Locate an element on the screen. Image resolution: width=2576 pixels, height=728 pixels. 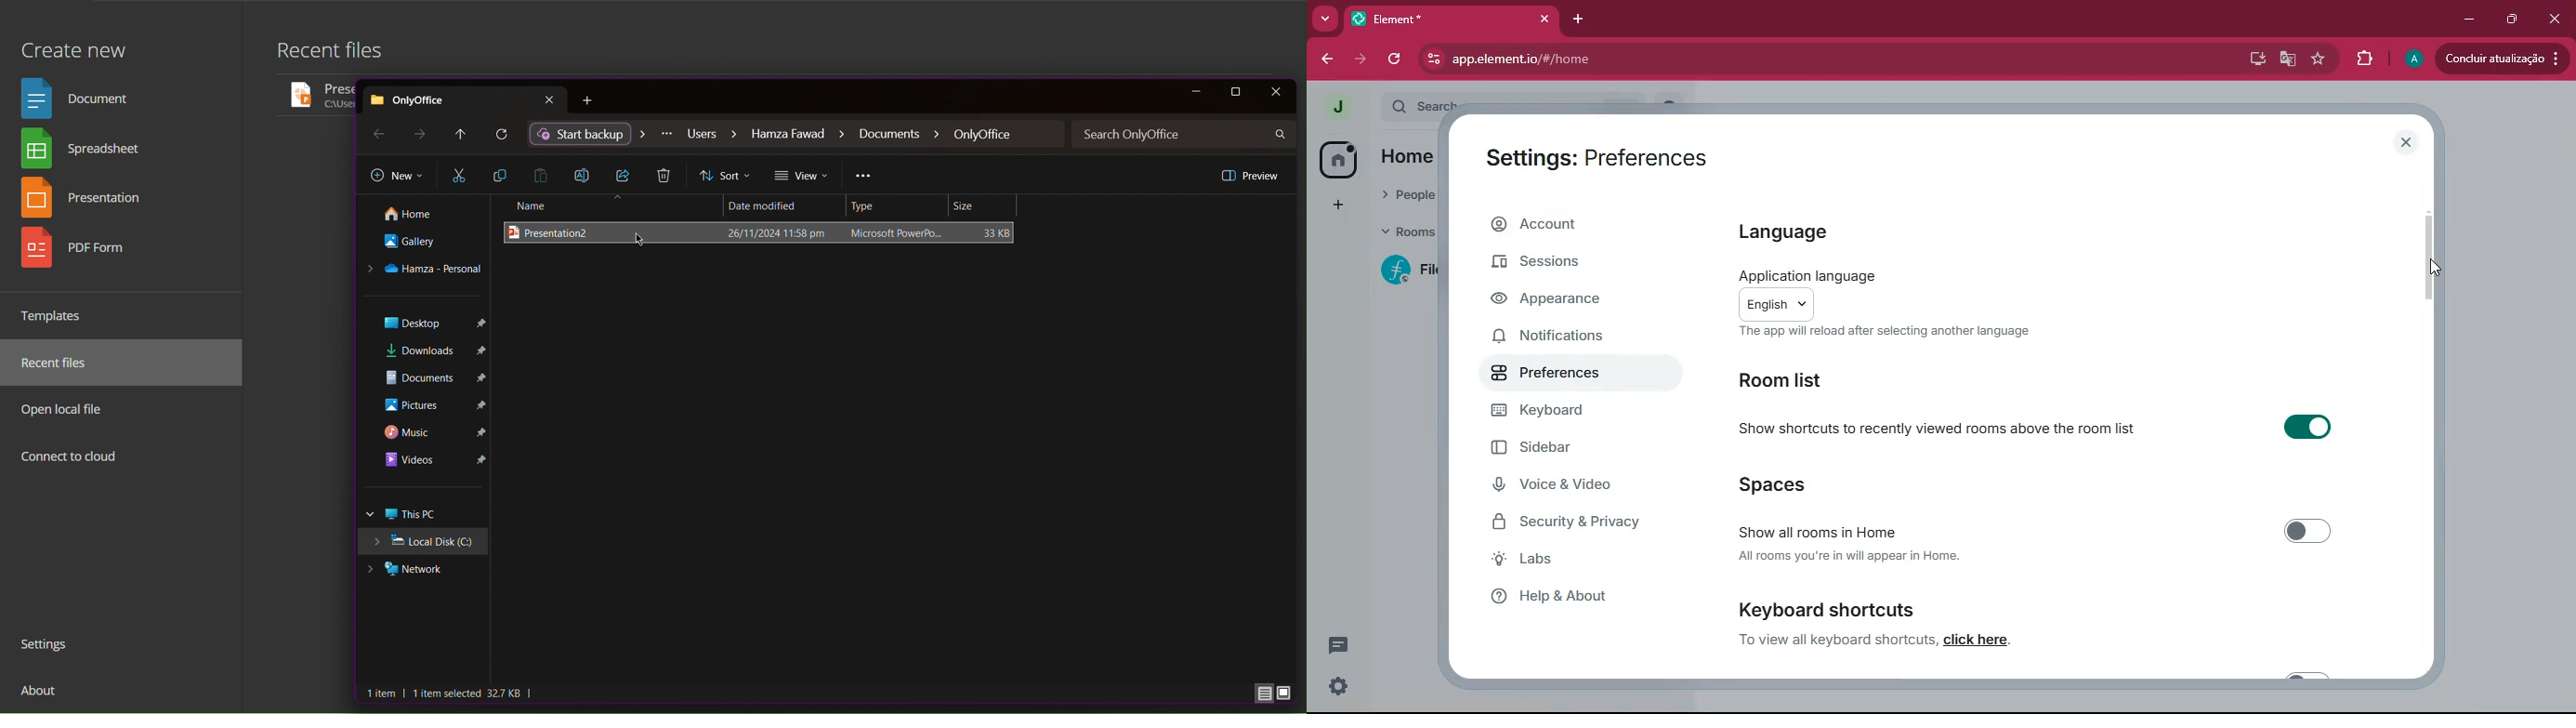
english is located at coordinates (1776, 304).